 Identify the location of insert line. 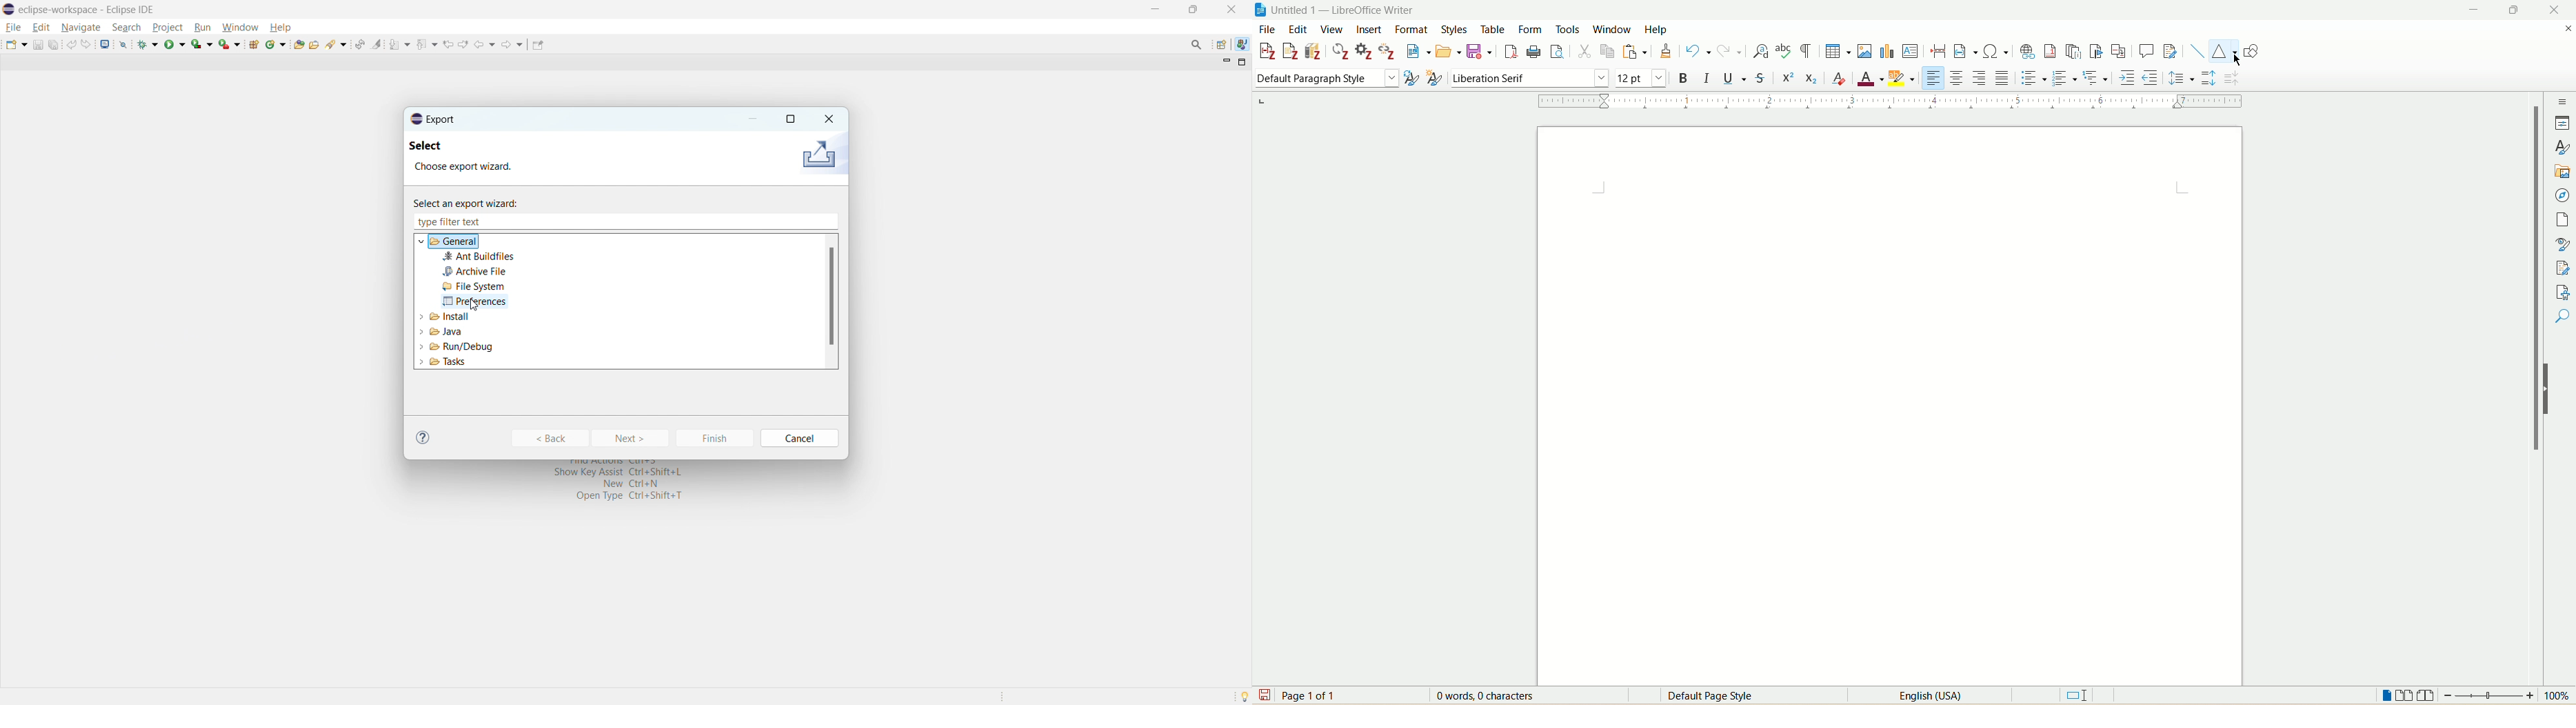
(2197, 51).